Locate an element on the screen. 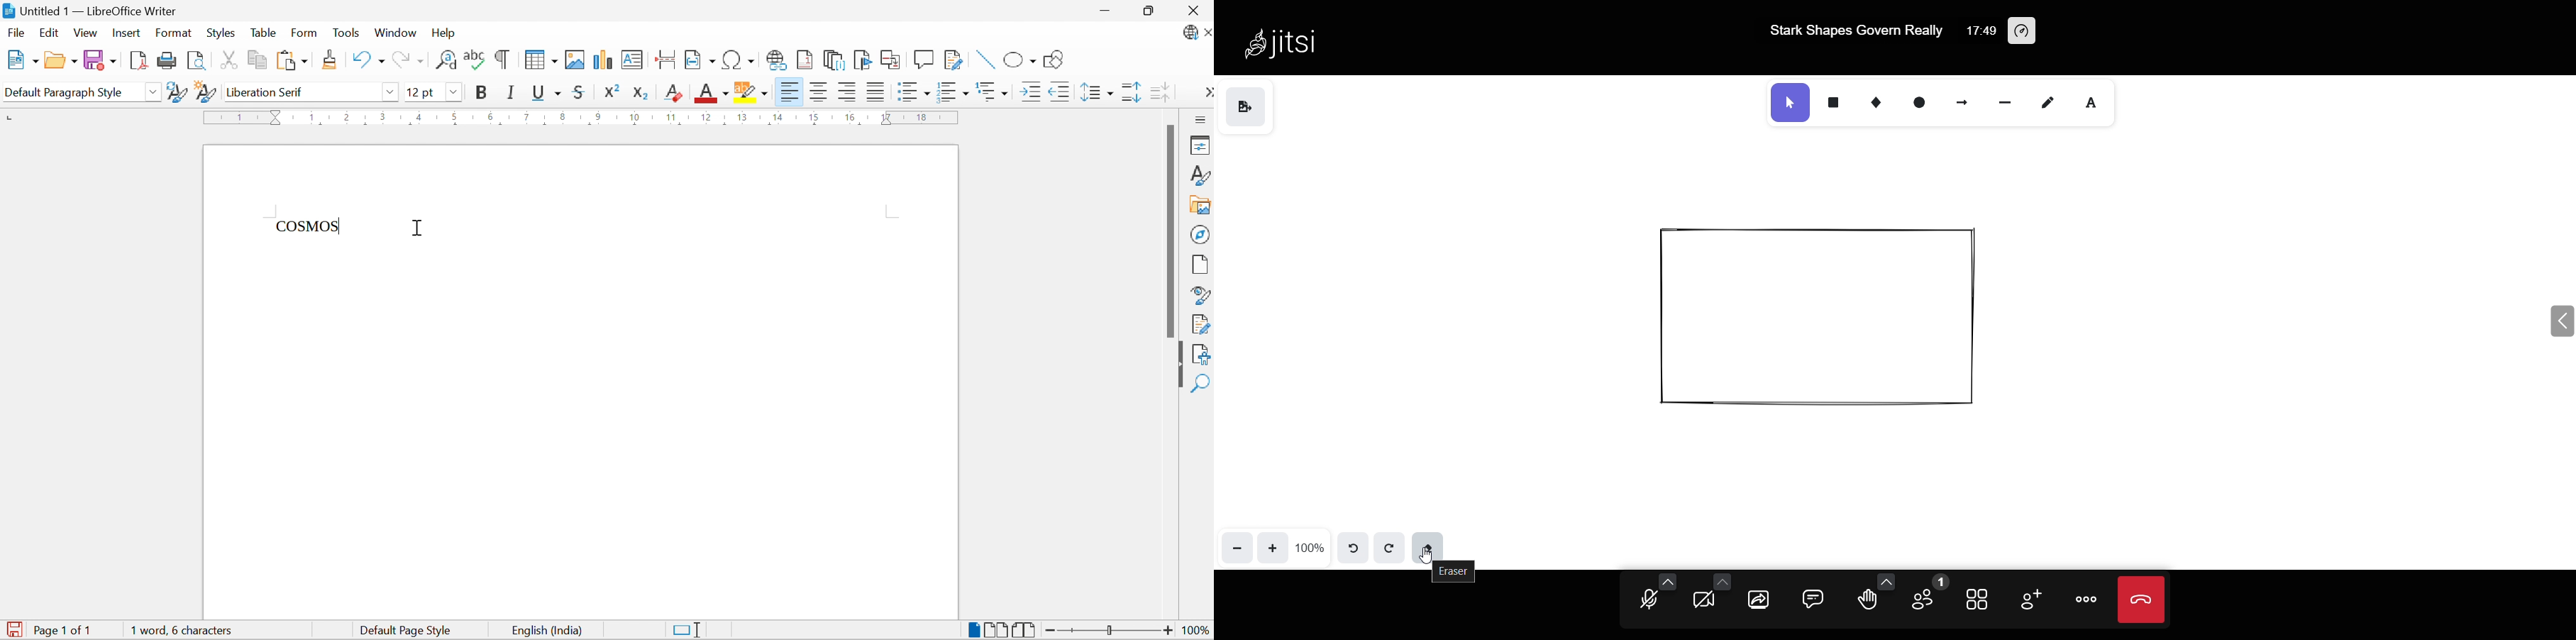 Image resolution: width=2576 pixels, height=644 pixels. Bold is located at coordinates (482, 93).